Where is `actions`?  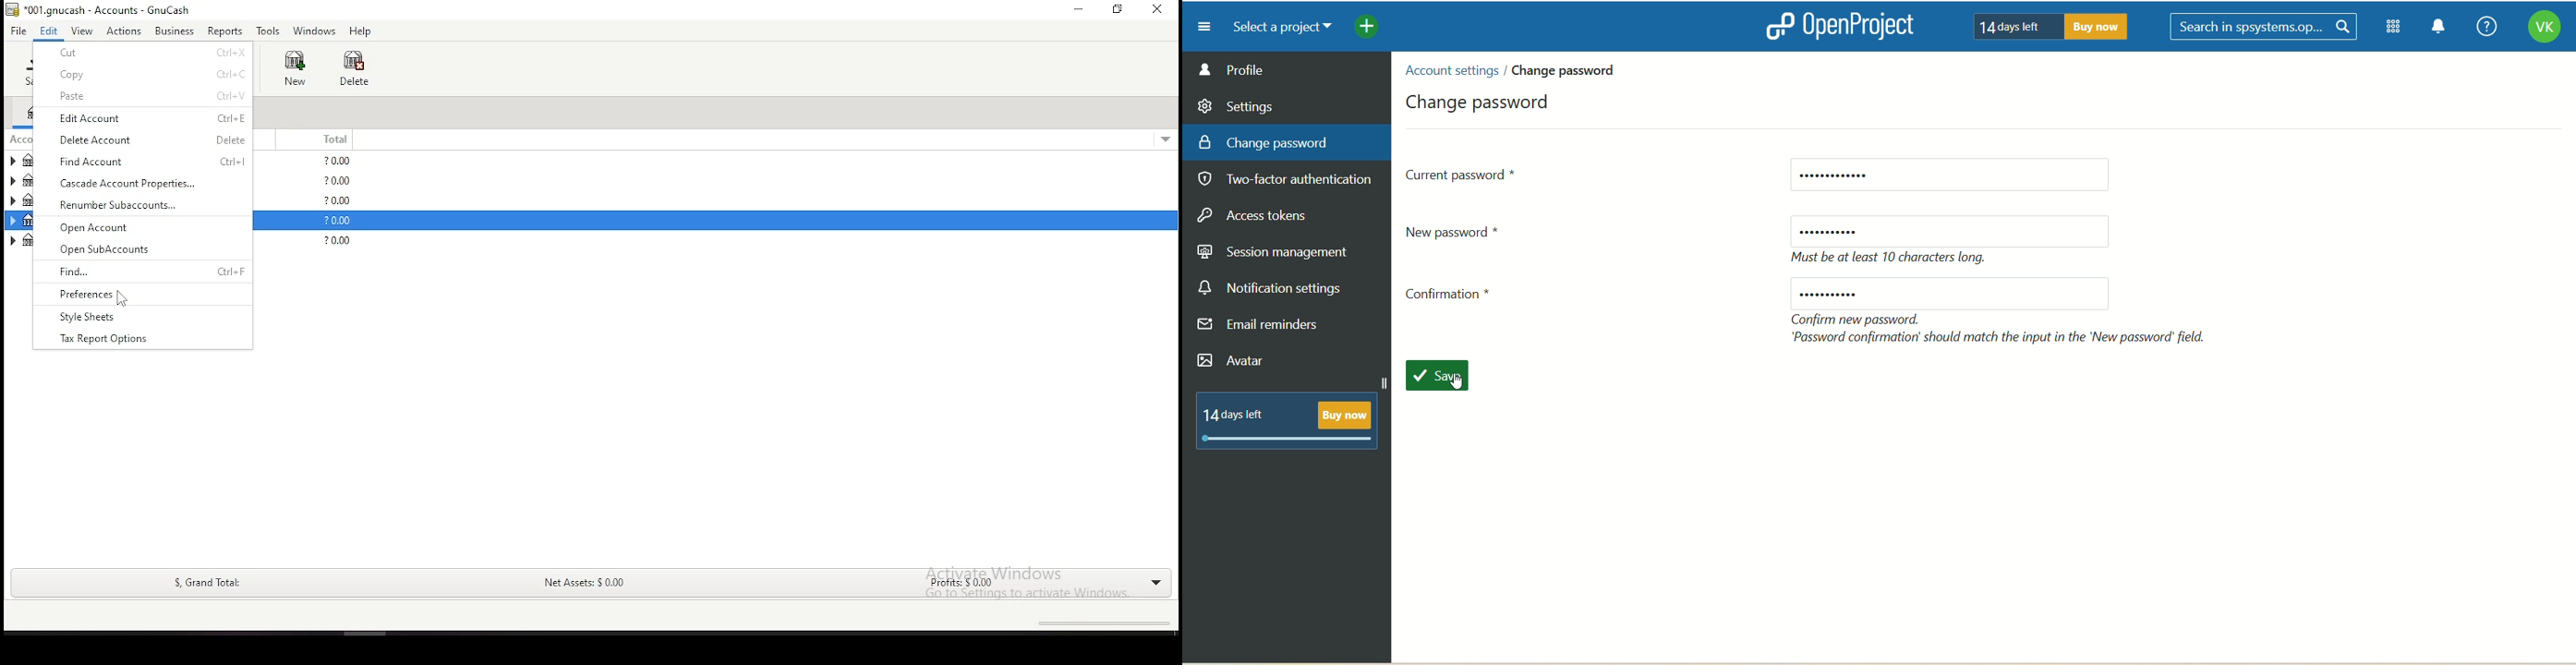 actions is located at coordinates (125, 31).